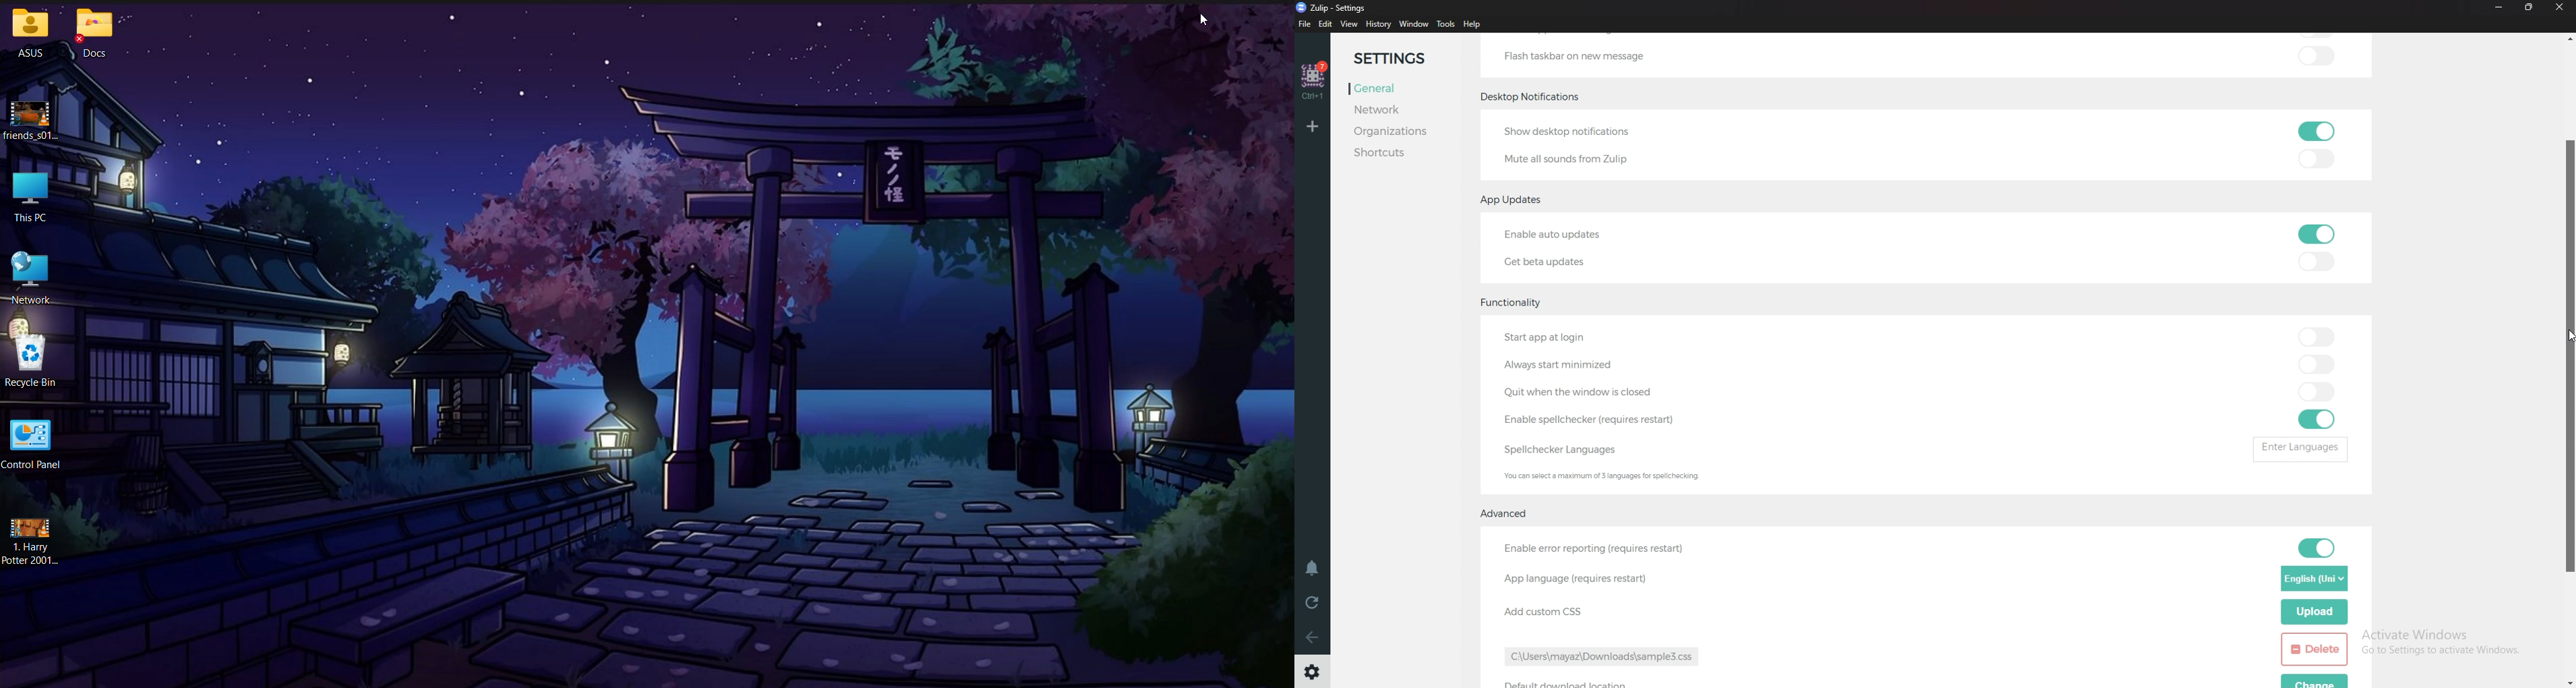 The width and height of the screenshot is (2576, 700). What do you see at coordinates (1400, 58) in the screenshot?
I see `Settings` at bounding box center [1400, 58].